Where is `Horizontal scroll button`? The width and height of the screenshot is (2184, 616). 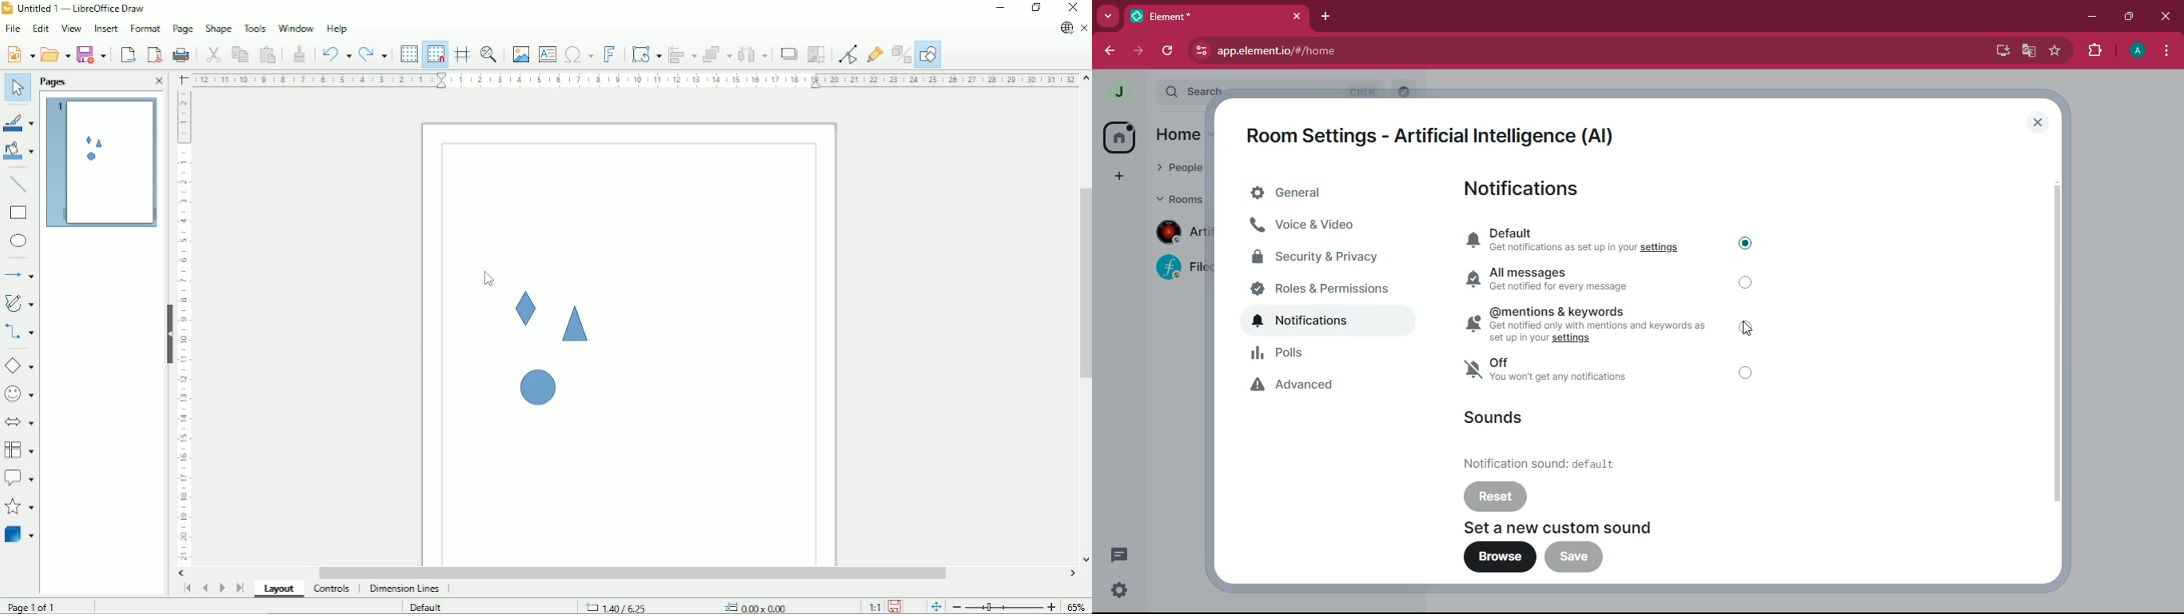
Horizontal scroll button is located at coordinates (1072, 575).